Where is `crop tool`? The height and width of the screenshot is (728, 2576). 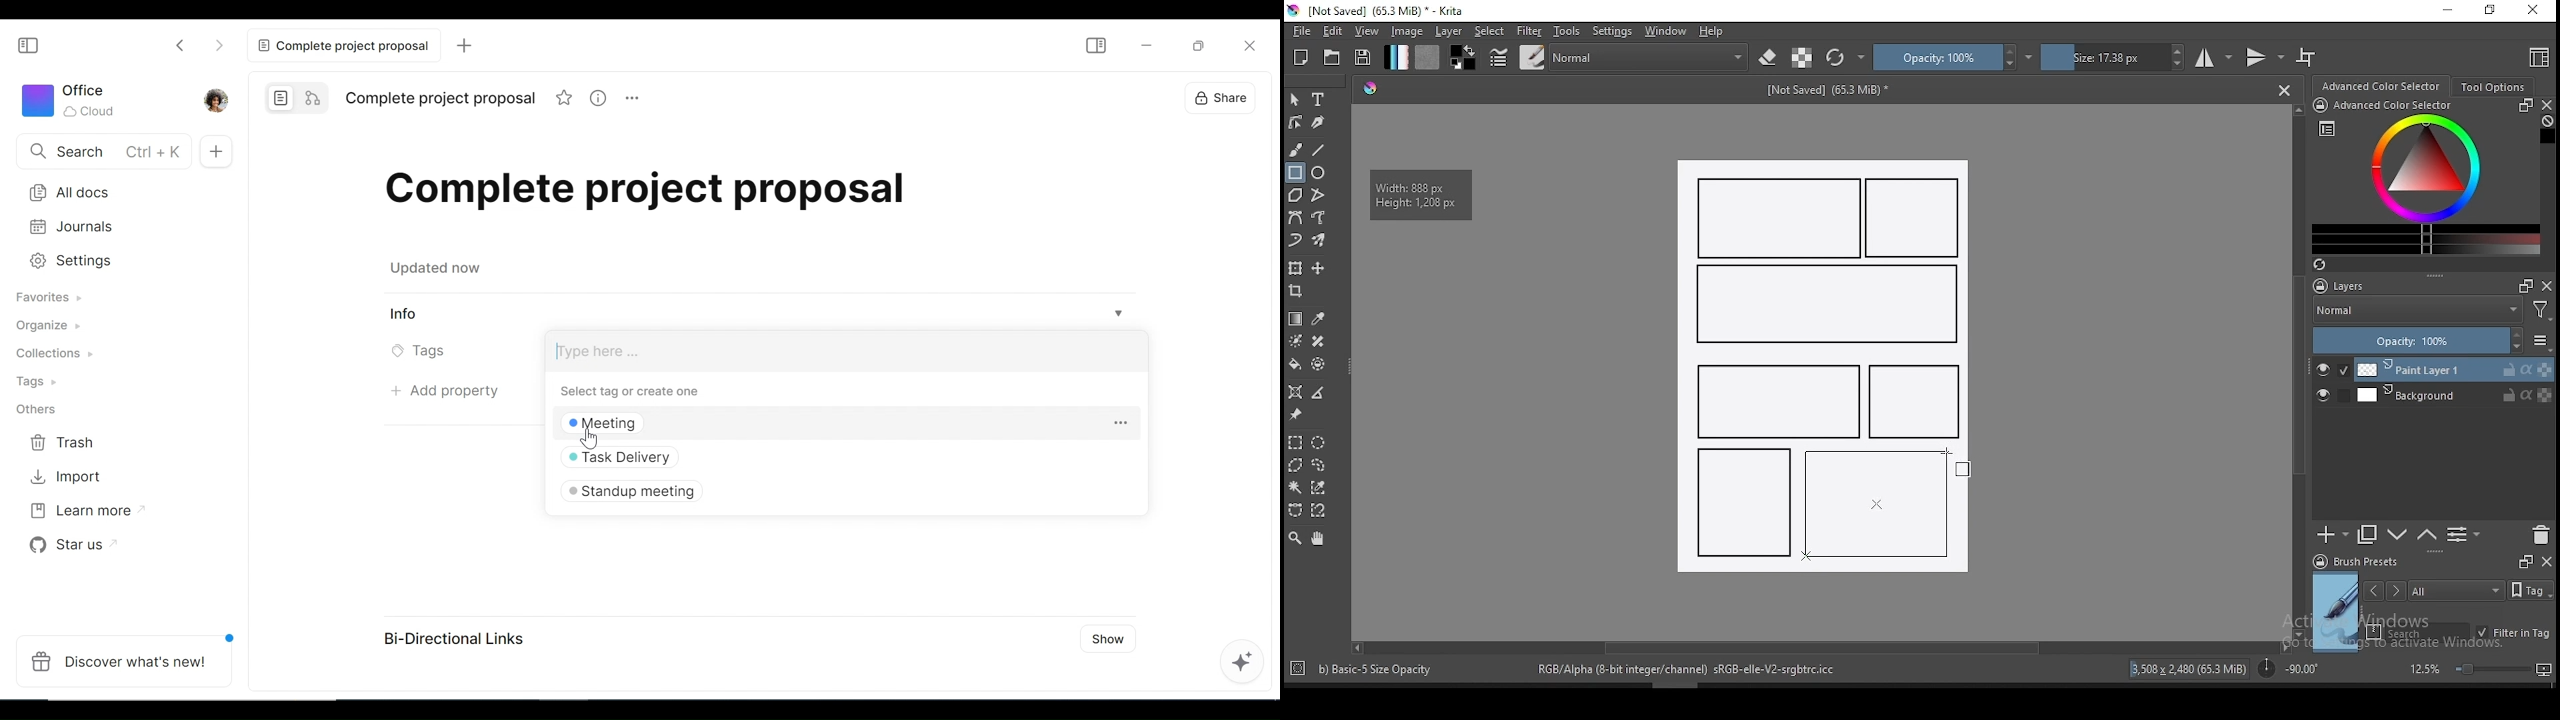 crop tool is located at coordinates (1298, 293).